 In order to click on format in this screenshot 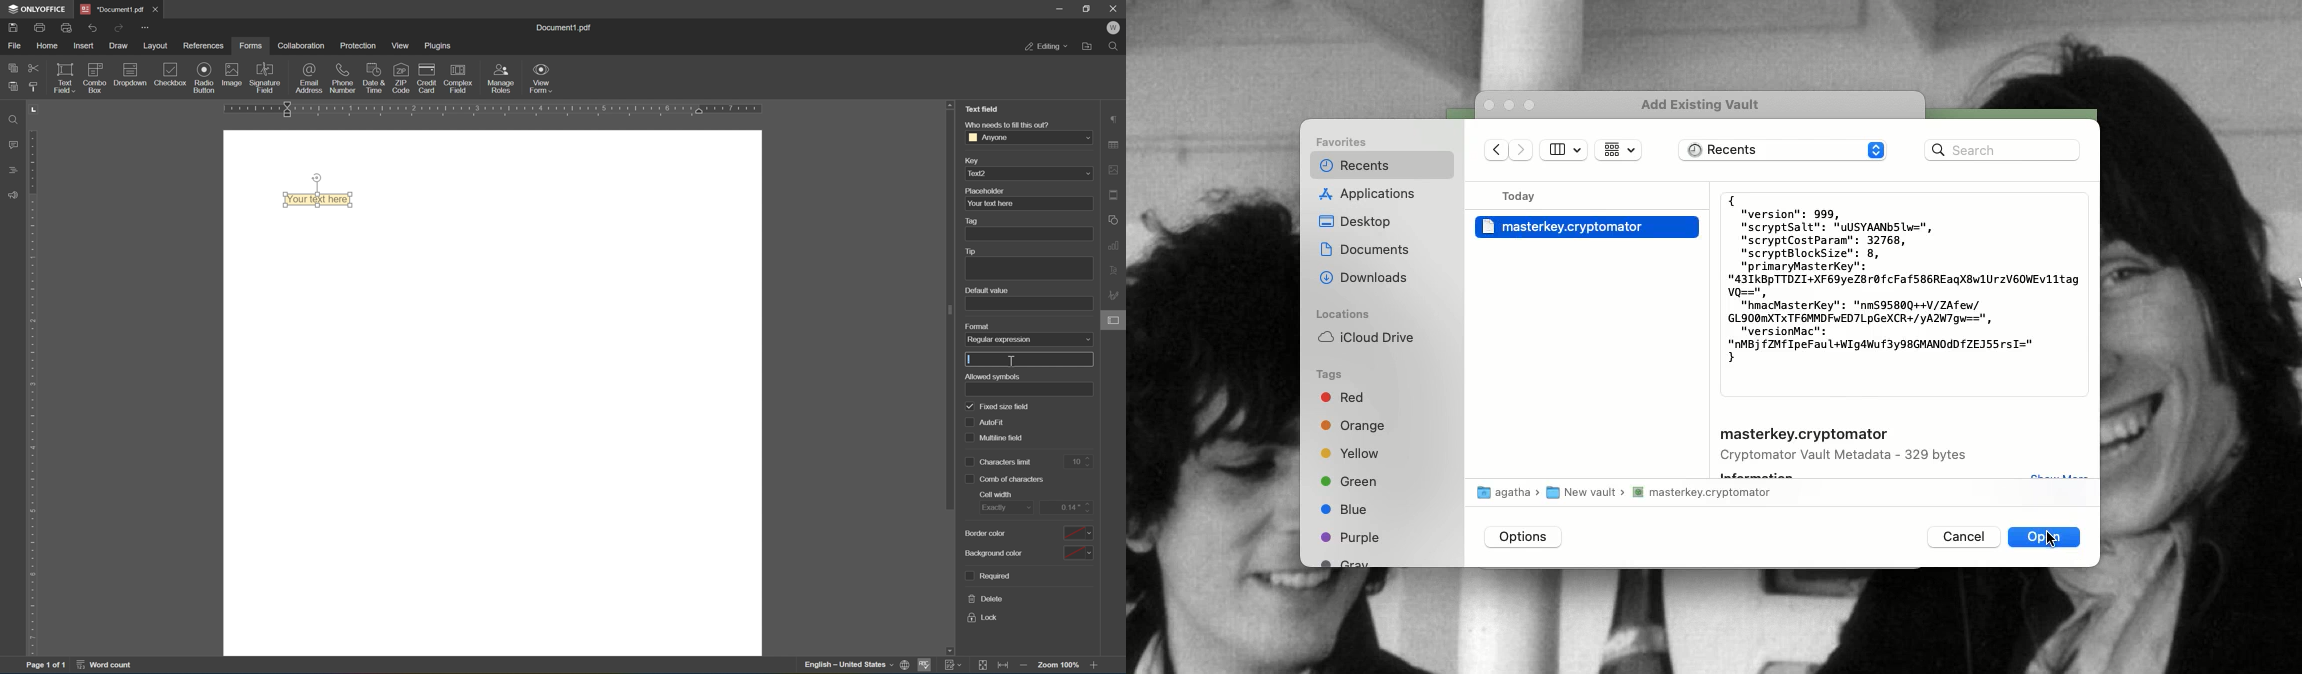, I will do `click(976, 326)`.